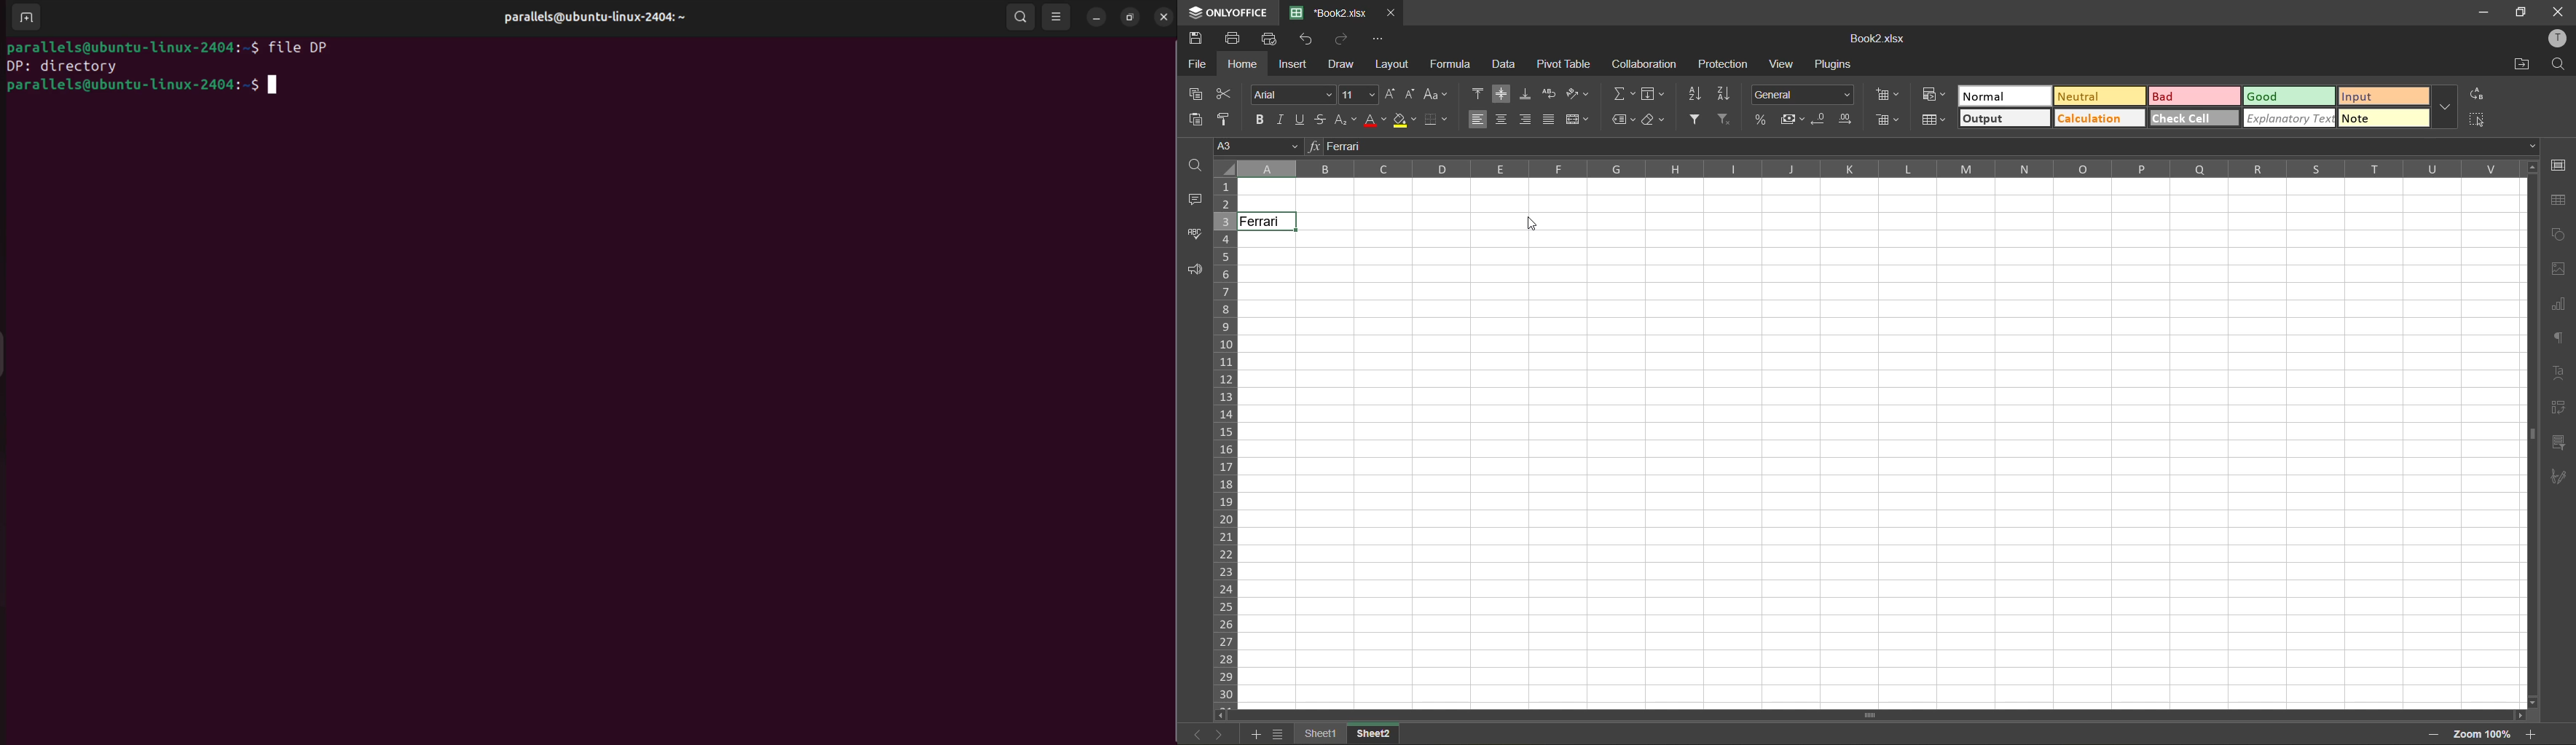 The height and width of the screenshot is (756, 2576). Describe the element at coordinates (1302, 120) in the screenshot. I see `underline` at that location.